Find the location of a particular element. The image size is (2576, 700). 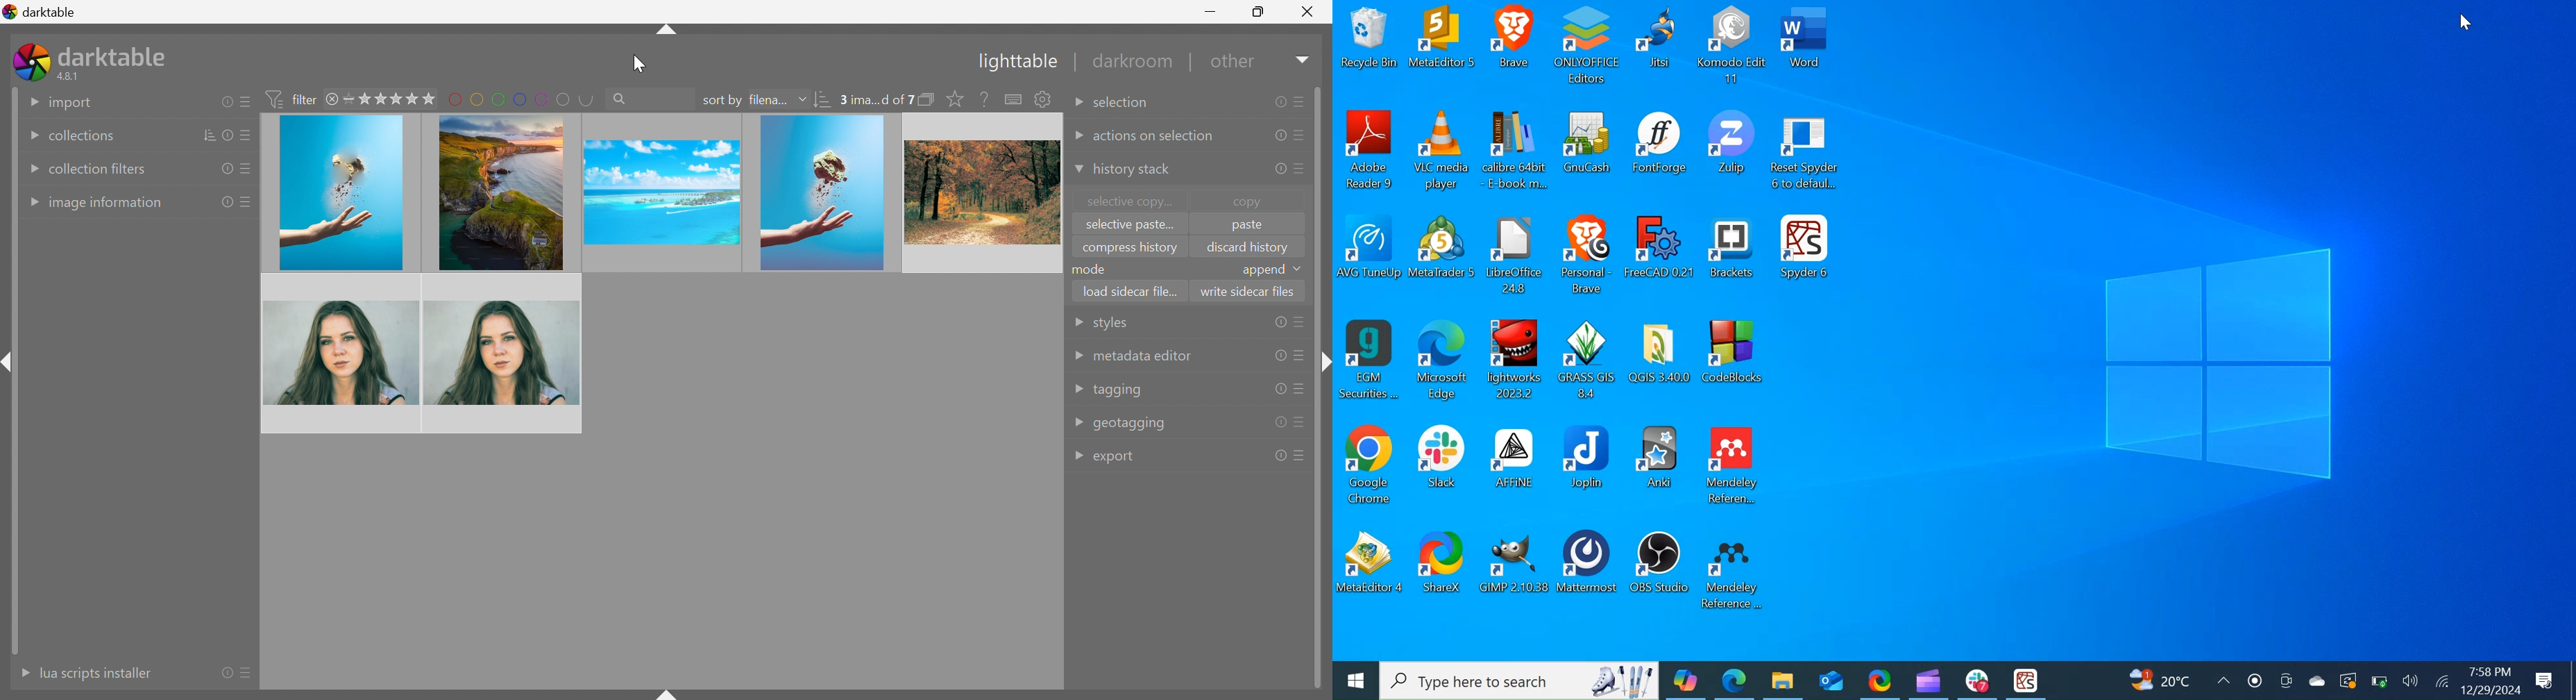

Joplin Desktop icon is located at coordinates (1586, 467).